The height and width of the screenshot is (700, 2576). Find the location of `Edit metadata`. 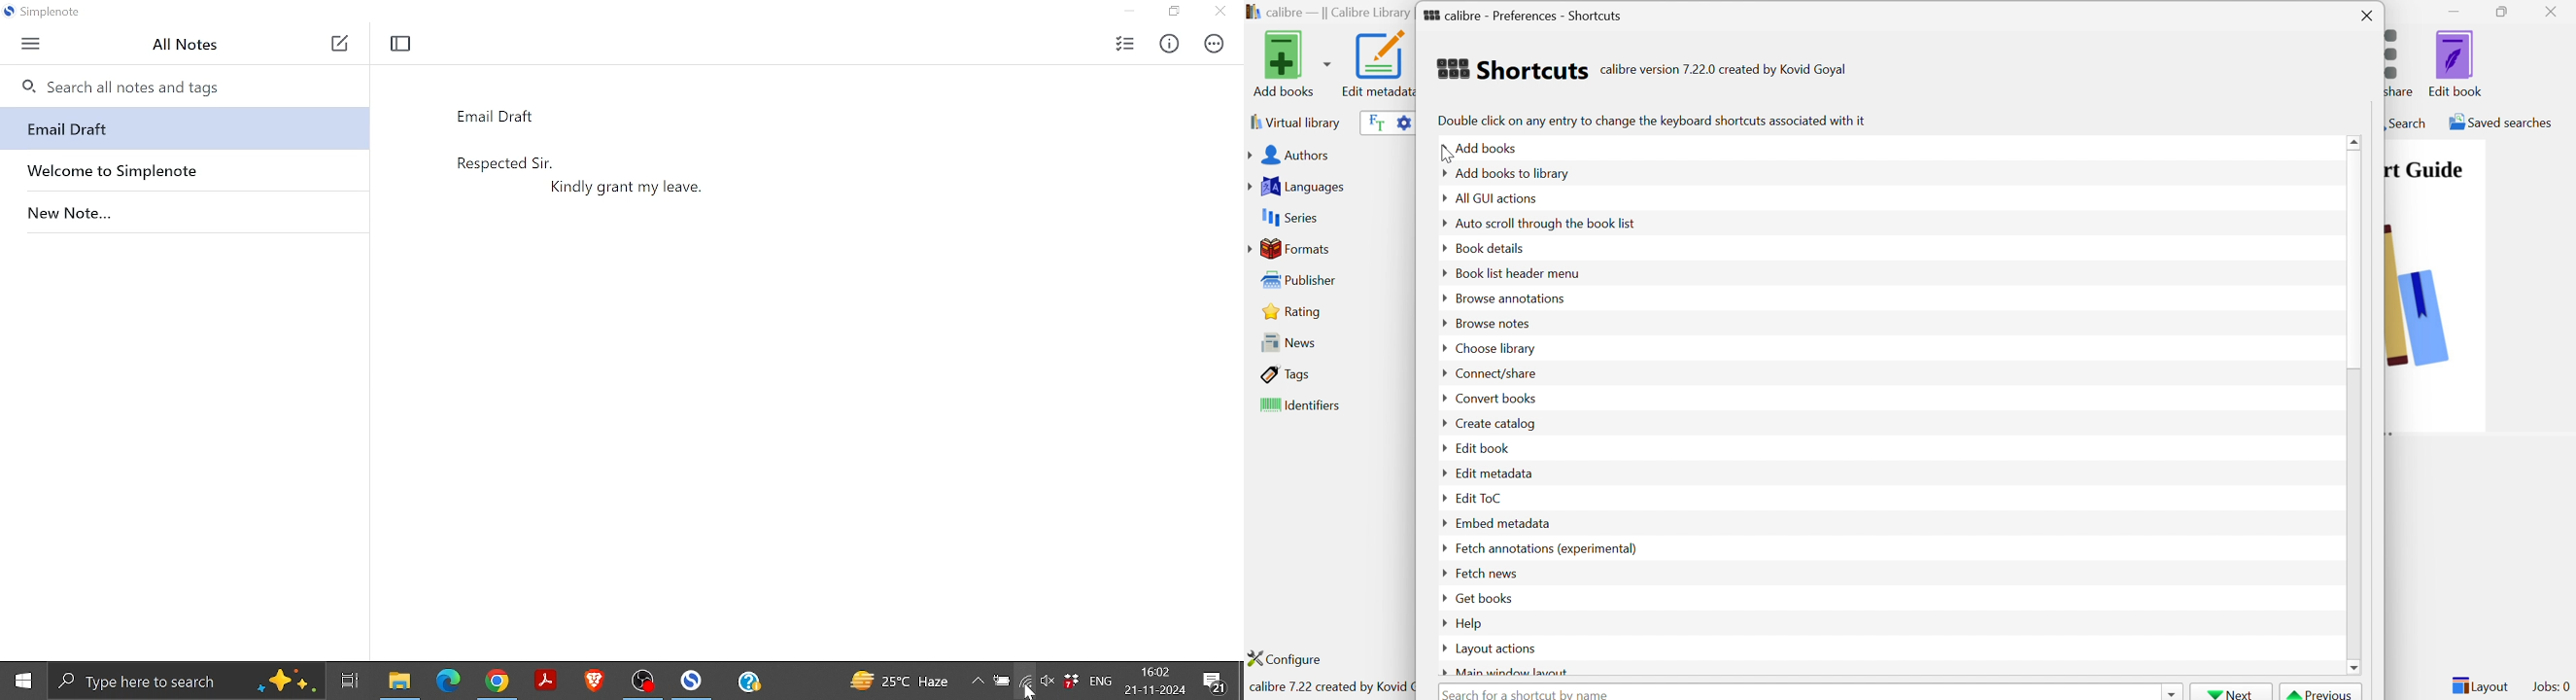

Edit metadata is located at coordinates (1494, 472).